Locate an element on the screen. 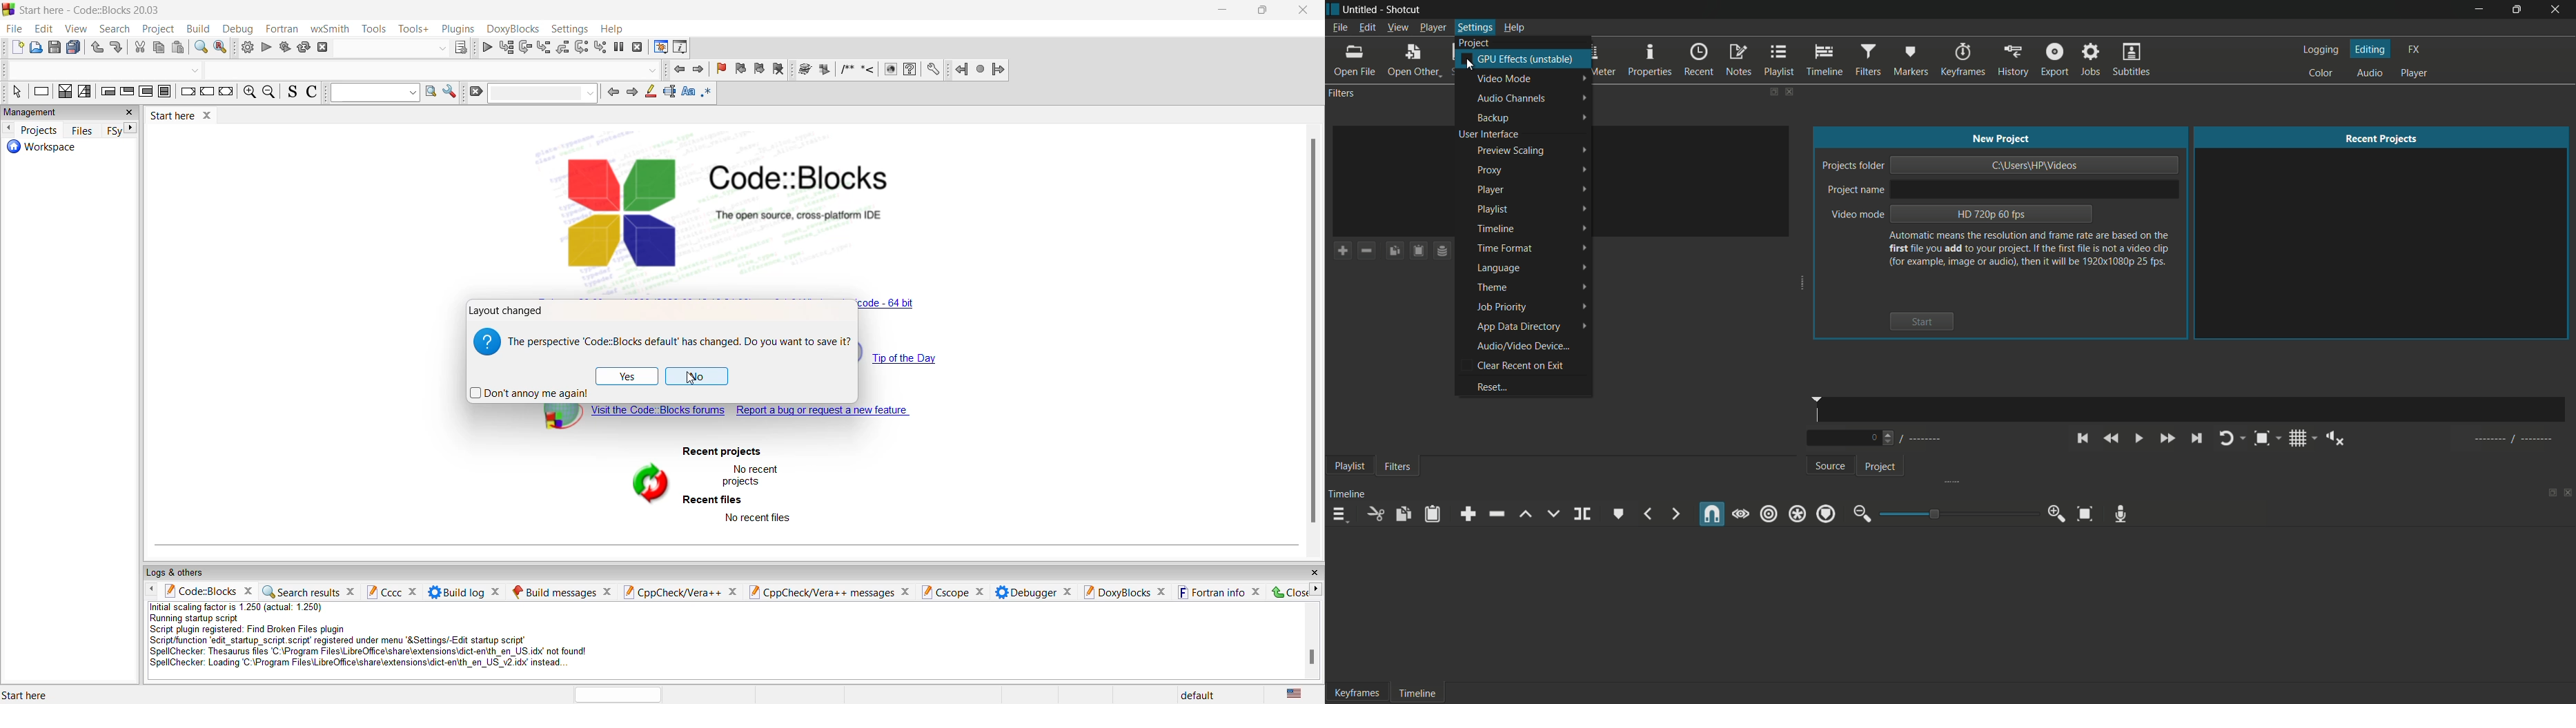 The width and height of the screenshot is (2576, 728). refresh is located at coordinates (645, 483).